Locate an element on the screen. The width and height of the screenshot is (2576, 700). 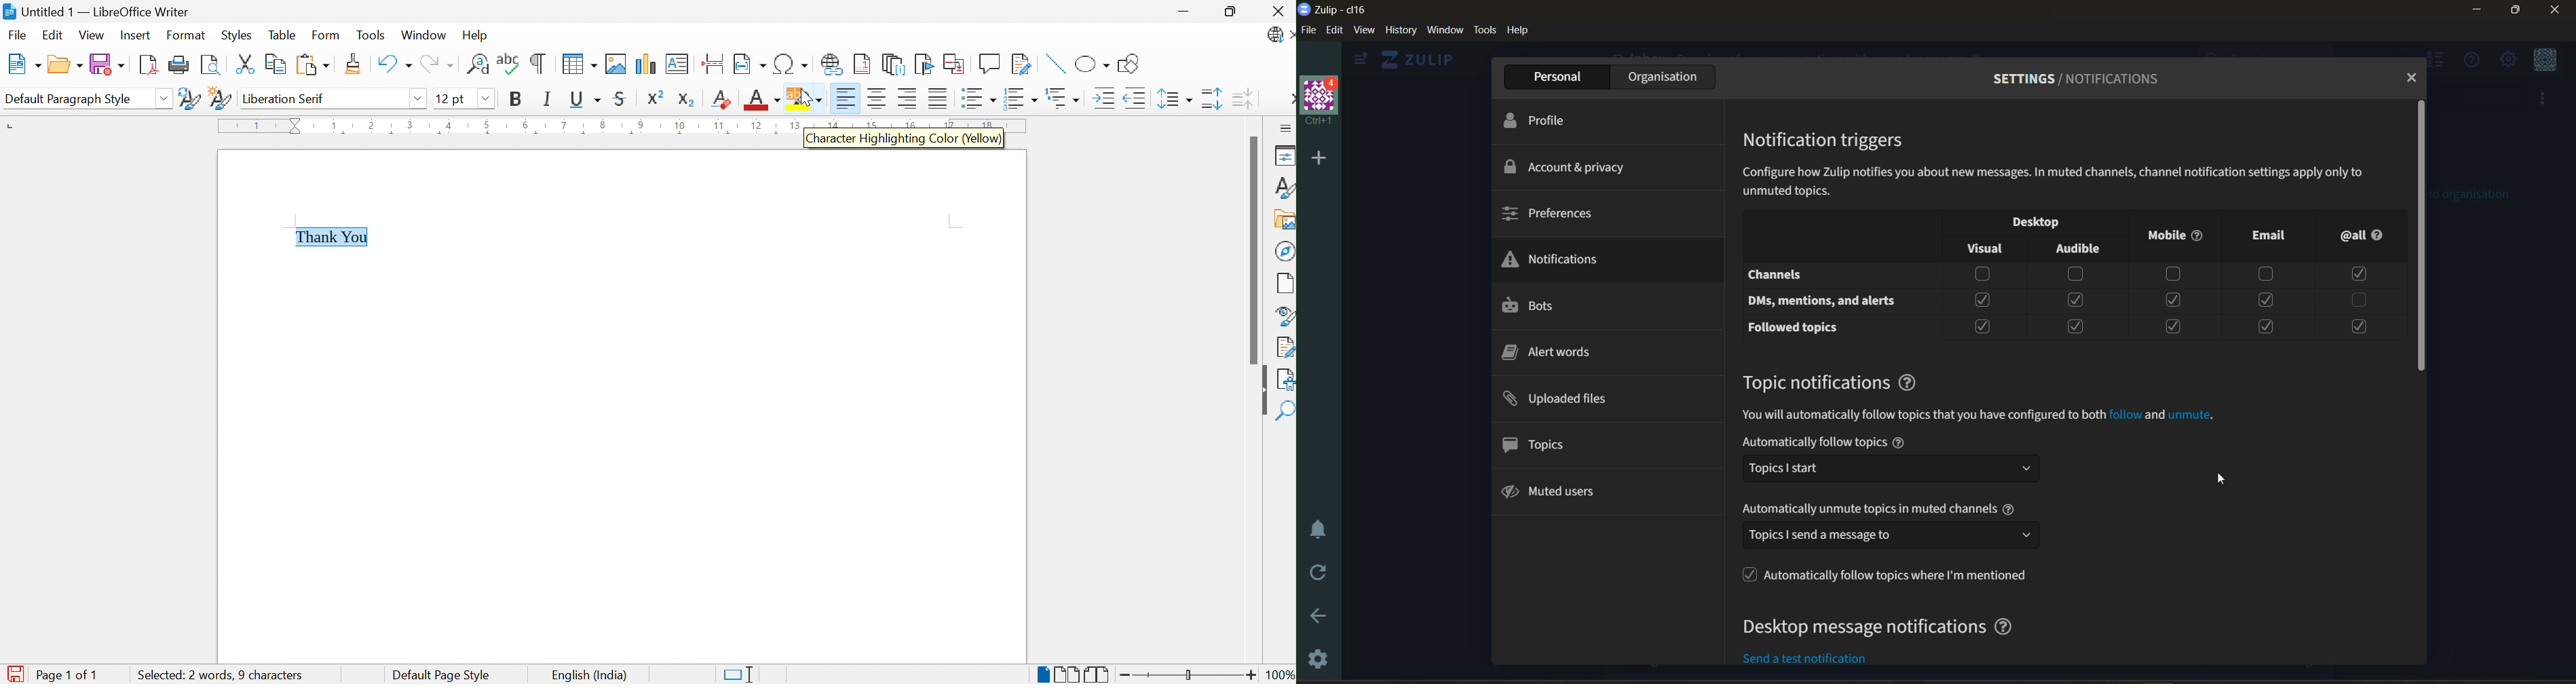
Accessibility Check is located at coordinates (1285, 381).